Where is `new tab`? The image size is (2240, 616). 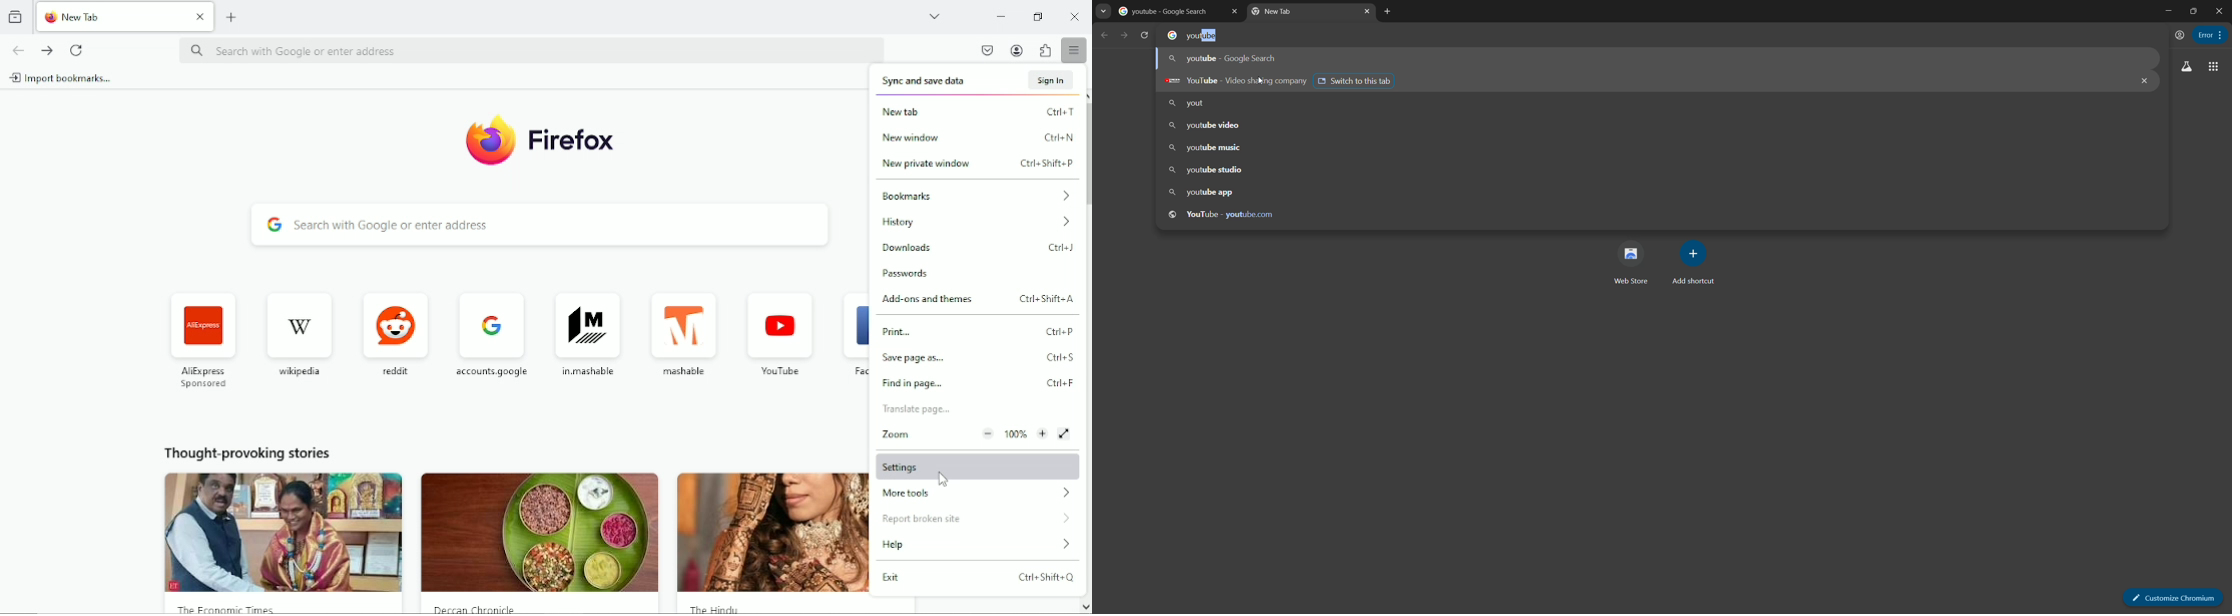
new tab is located at coordinates (1300, 13).